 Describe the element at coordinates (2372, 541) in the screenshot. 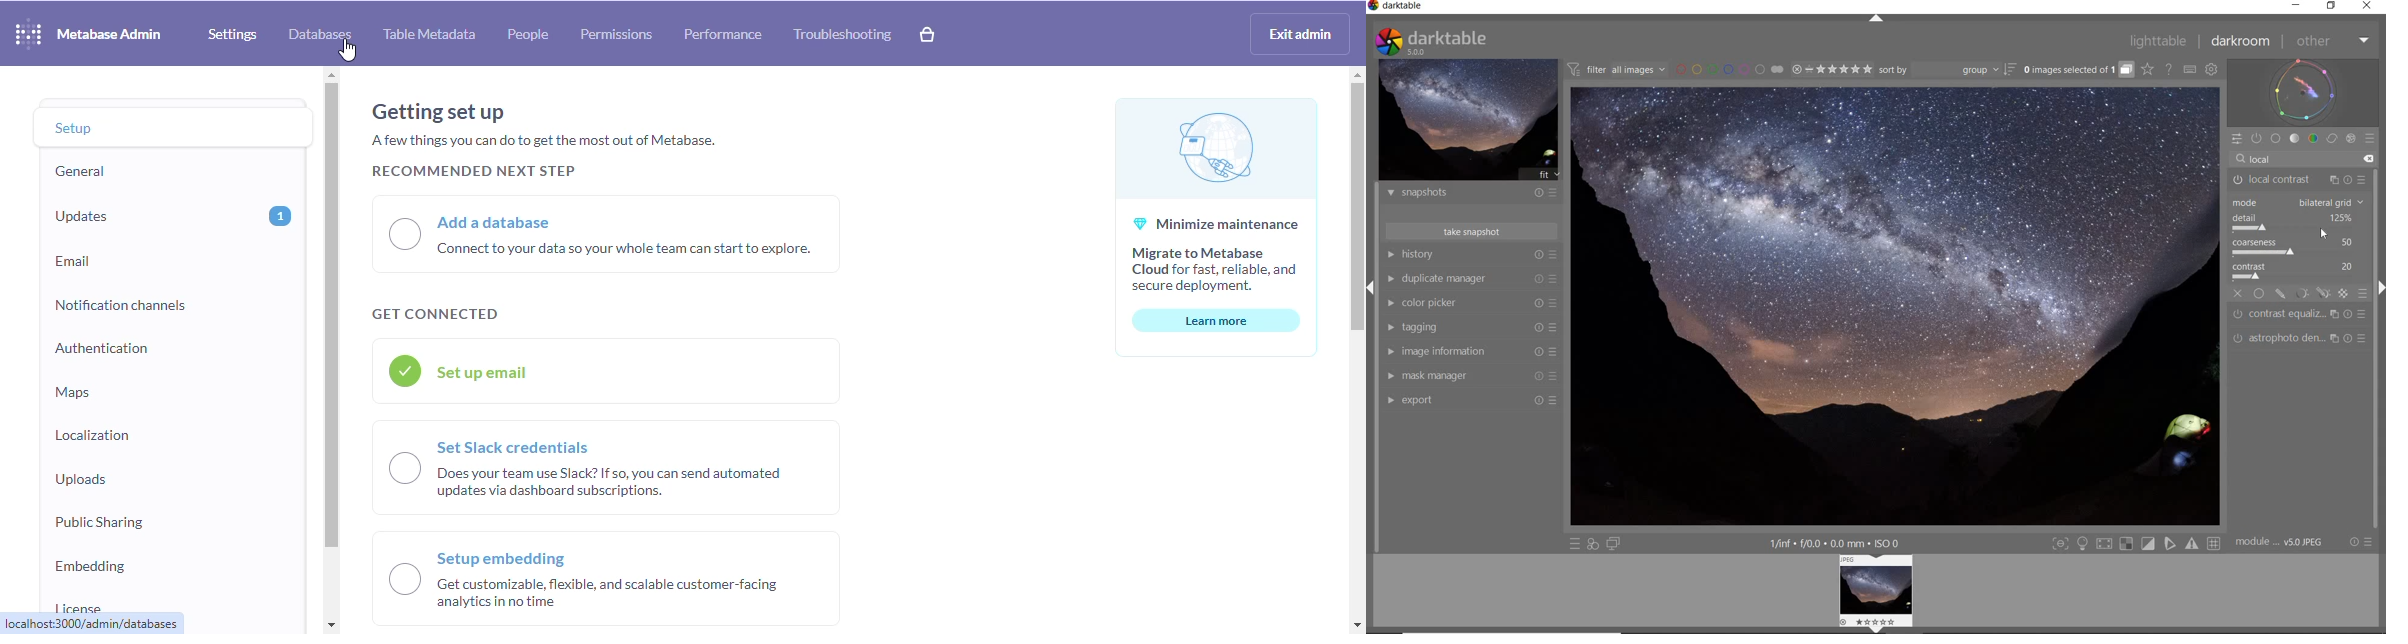

I see `Options` at that location.